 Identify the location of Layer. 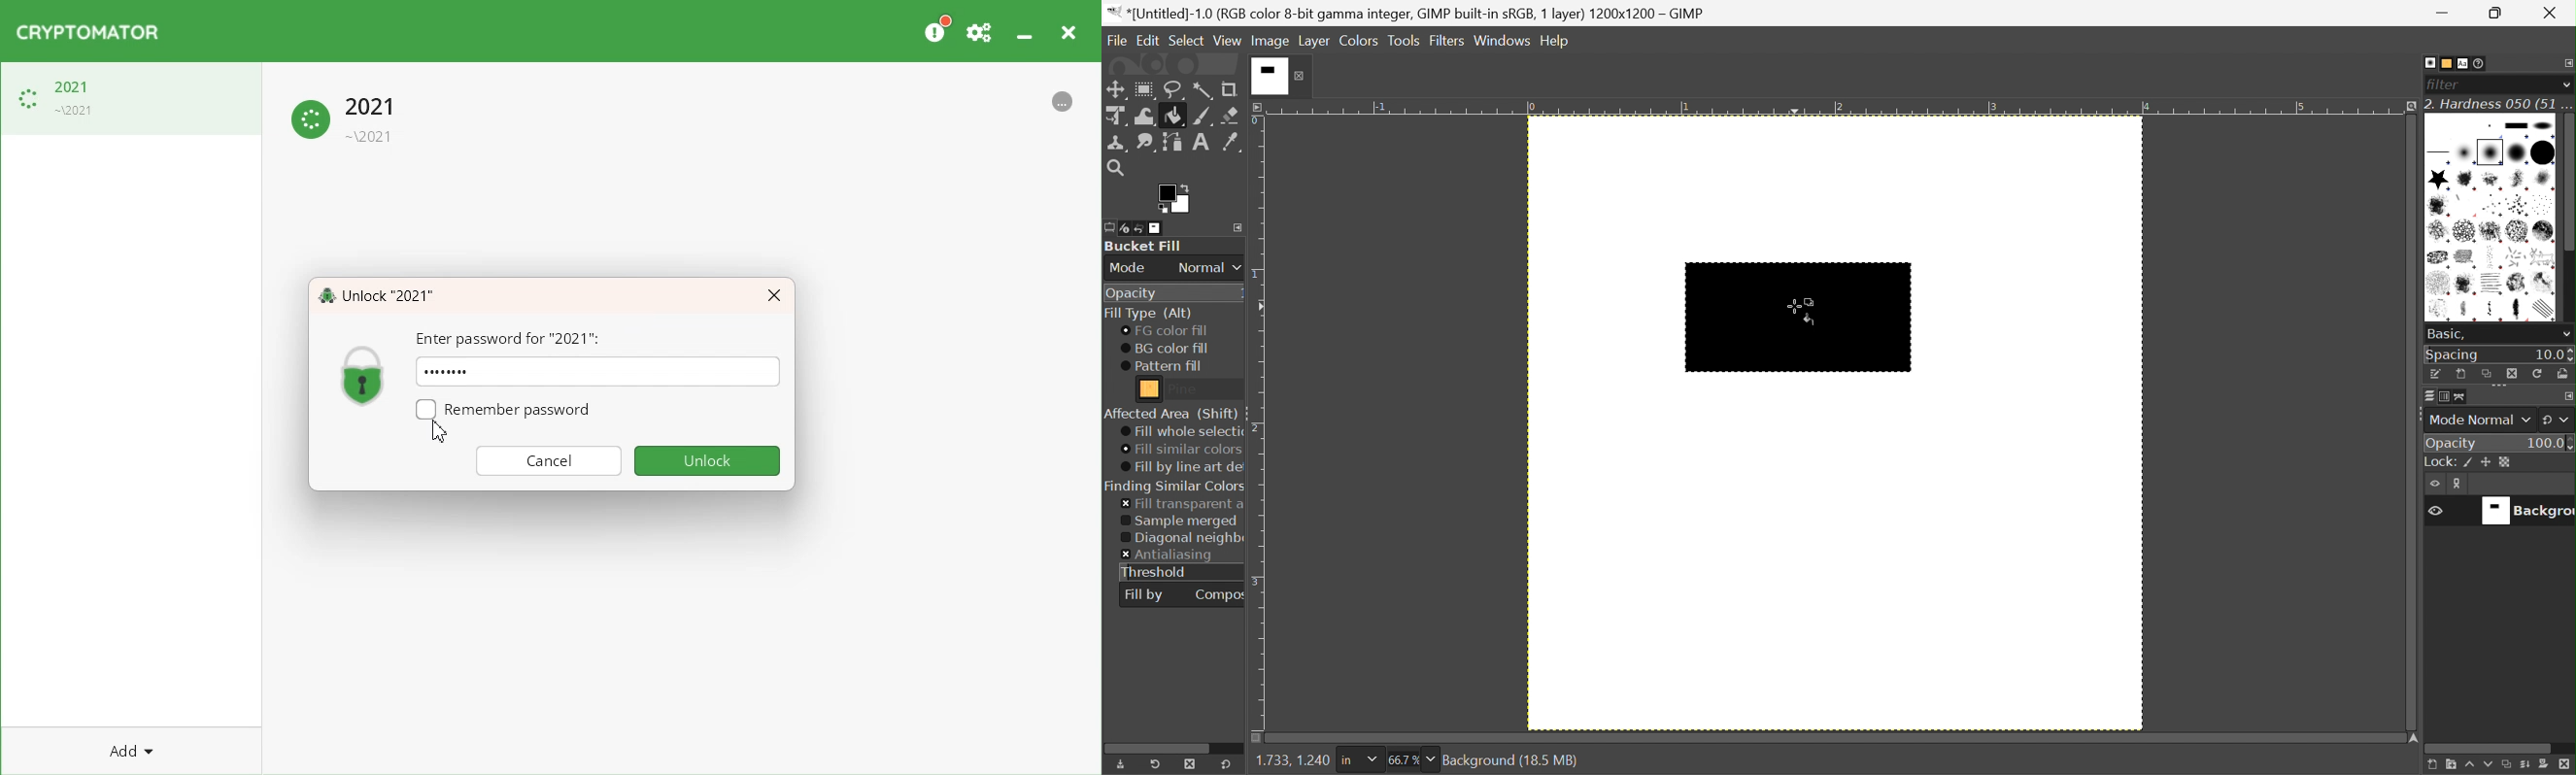
(1315, 41).